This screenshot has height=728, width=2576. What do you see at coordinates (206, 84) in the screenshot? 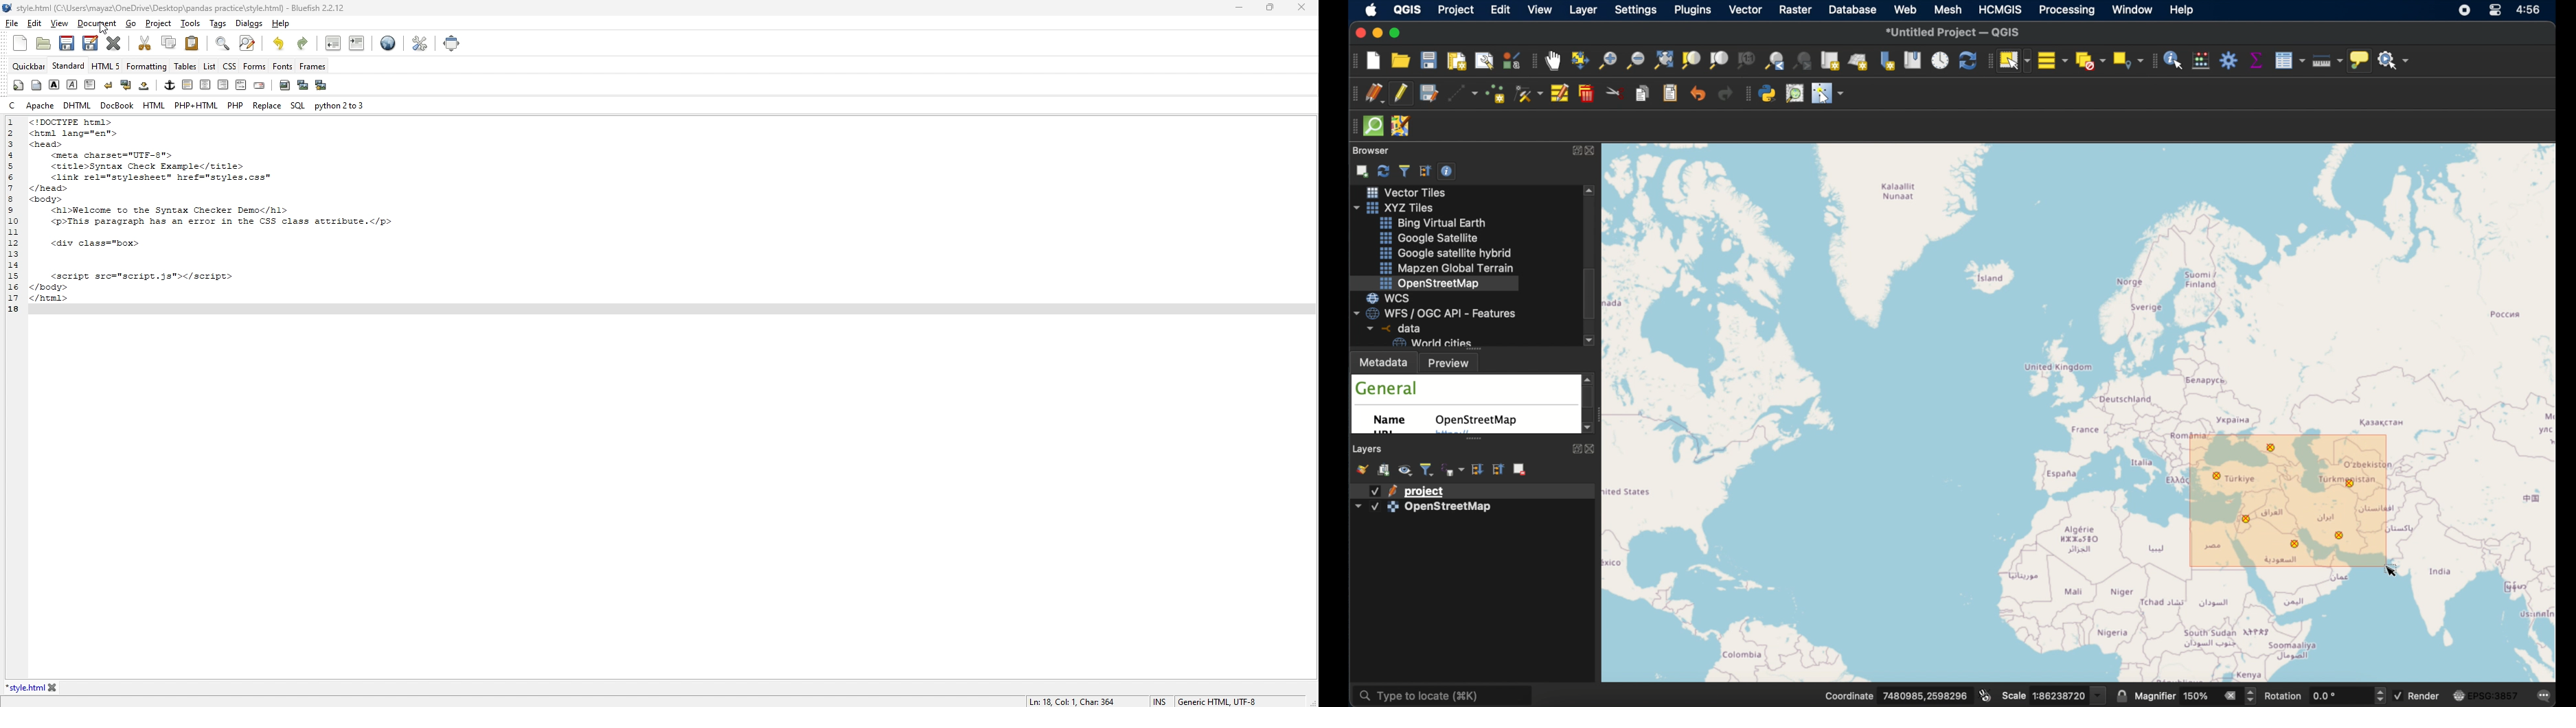
I see `center` at bounding box center [206, 84].